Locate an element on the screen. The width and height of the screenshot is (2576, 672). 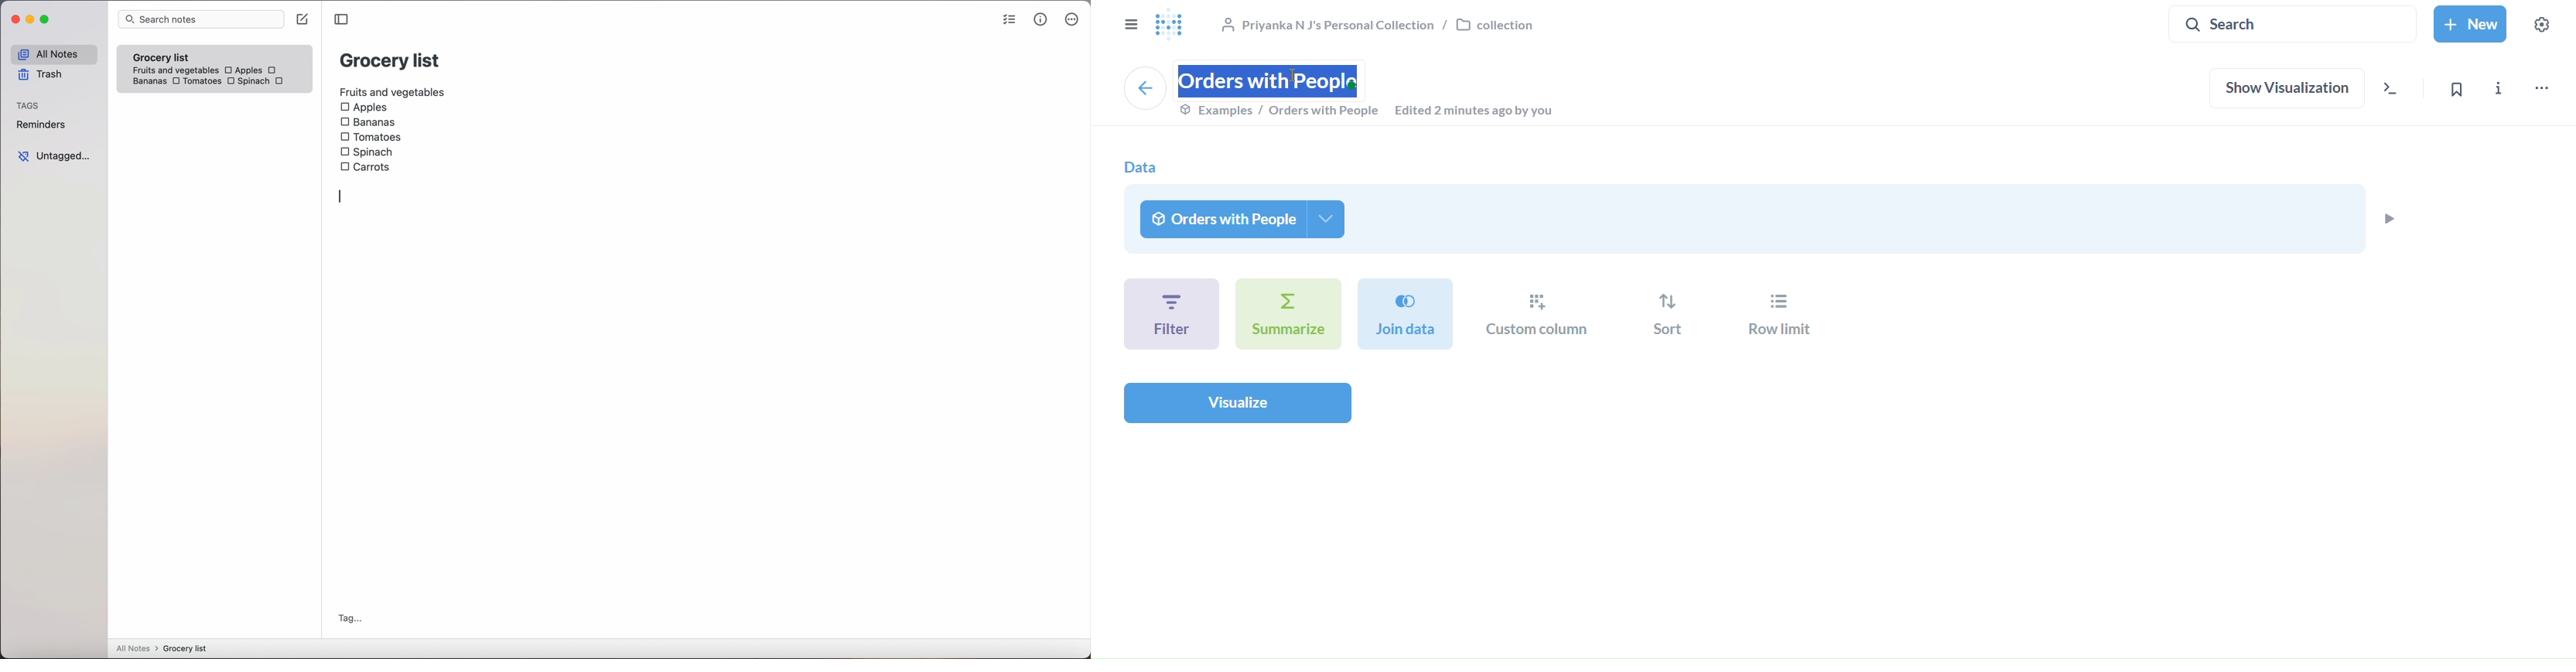
minimize Simplenote is located at coordinates (32, 21).